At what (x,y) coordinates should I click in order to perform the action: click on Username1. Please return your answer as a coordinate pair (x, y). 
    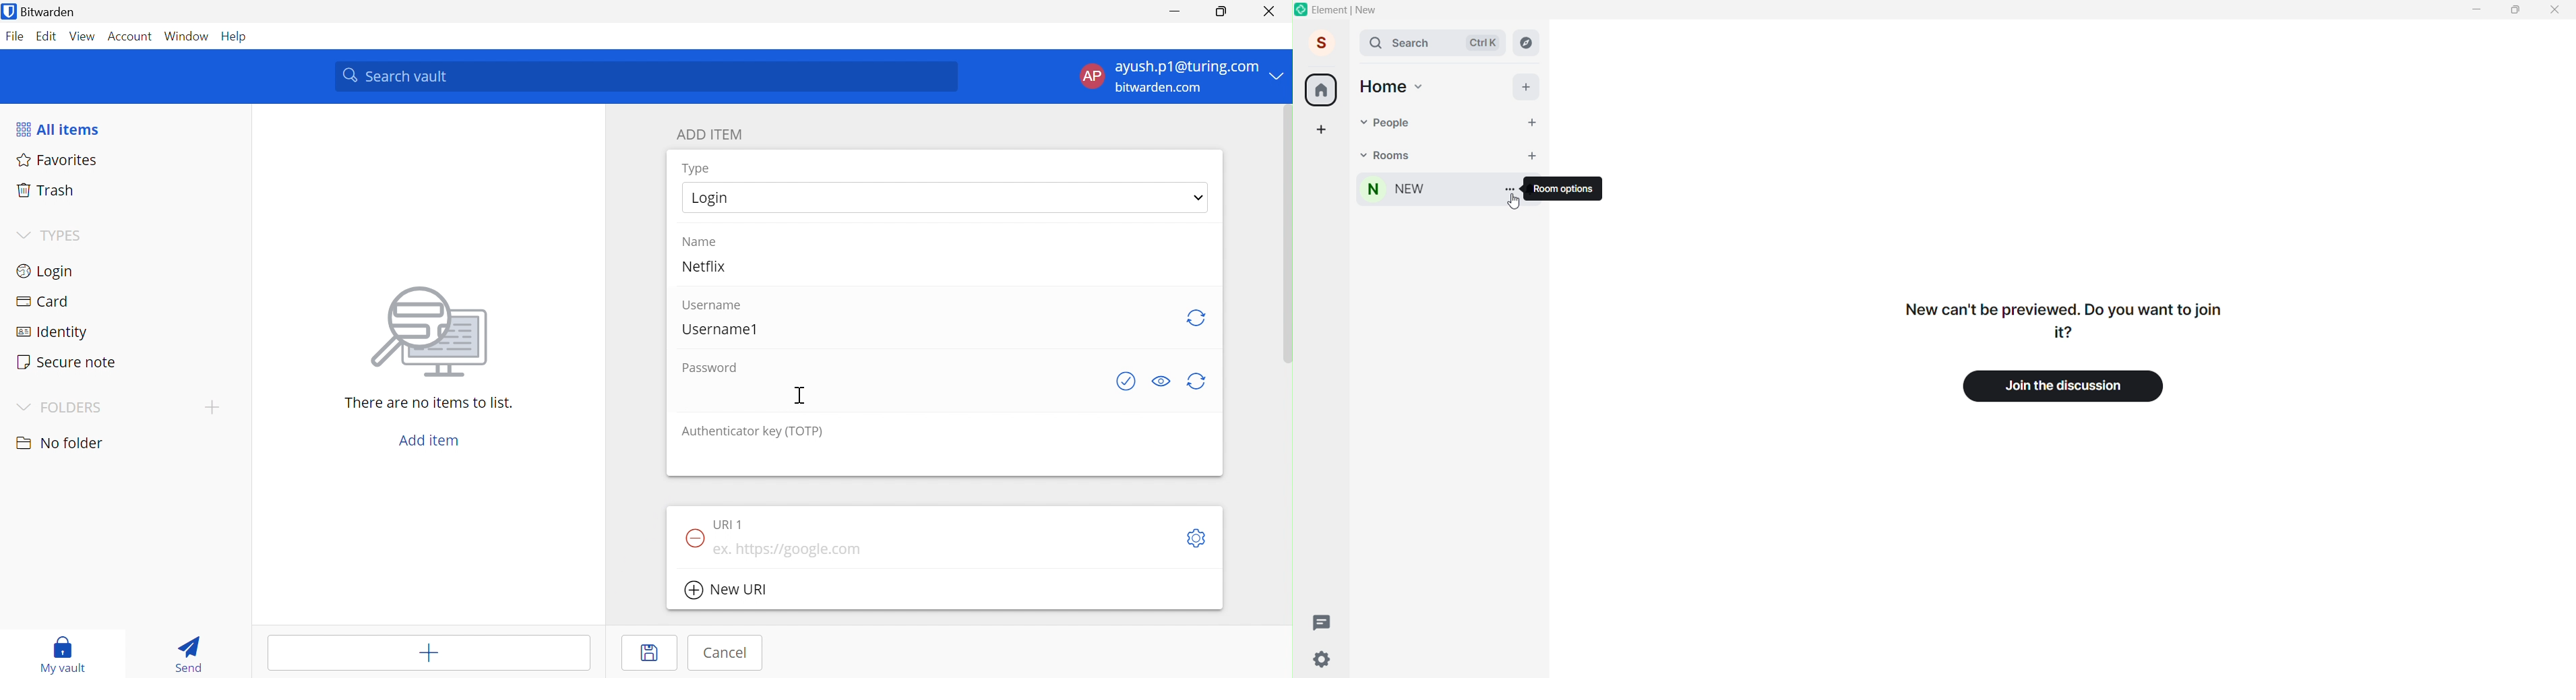
    Looking at the image, I should click on (720, 330).